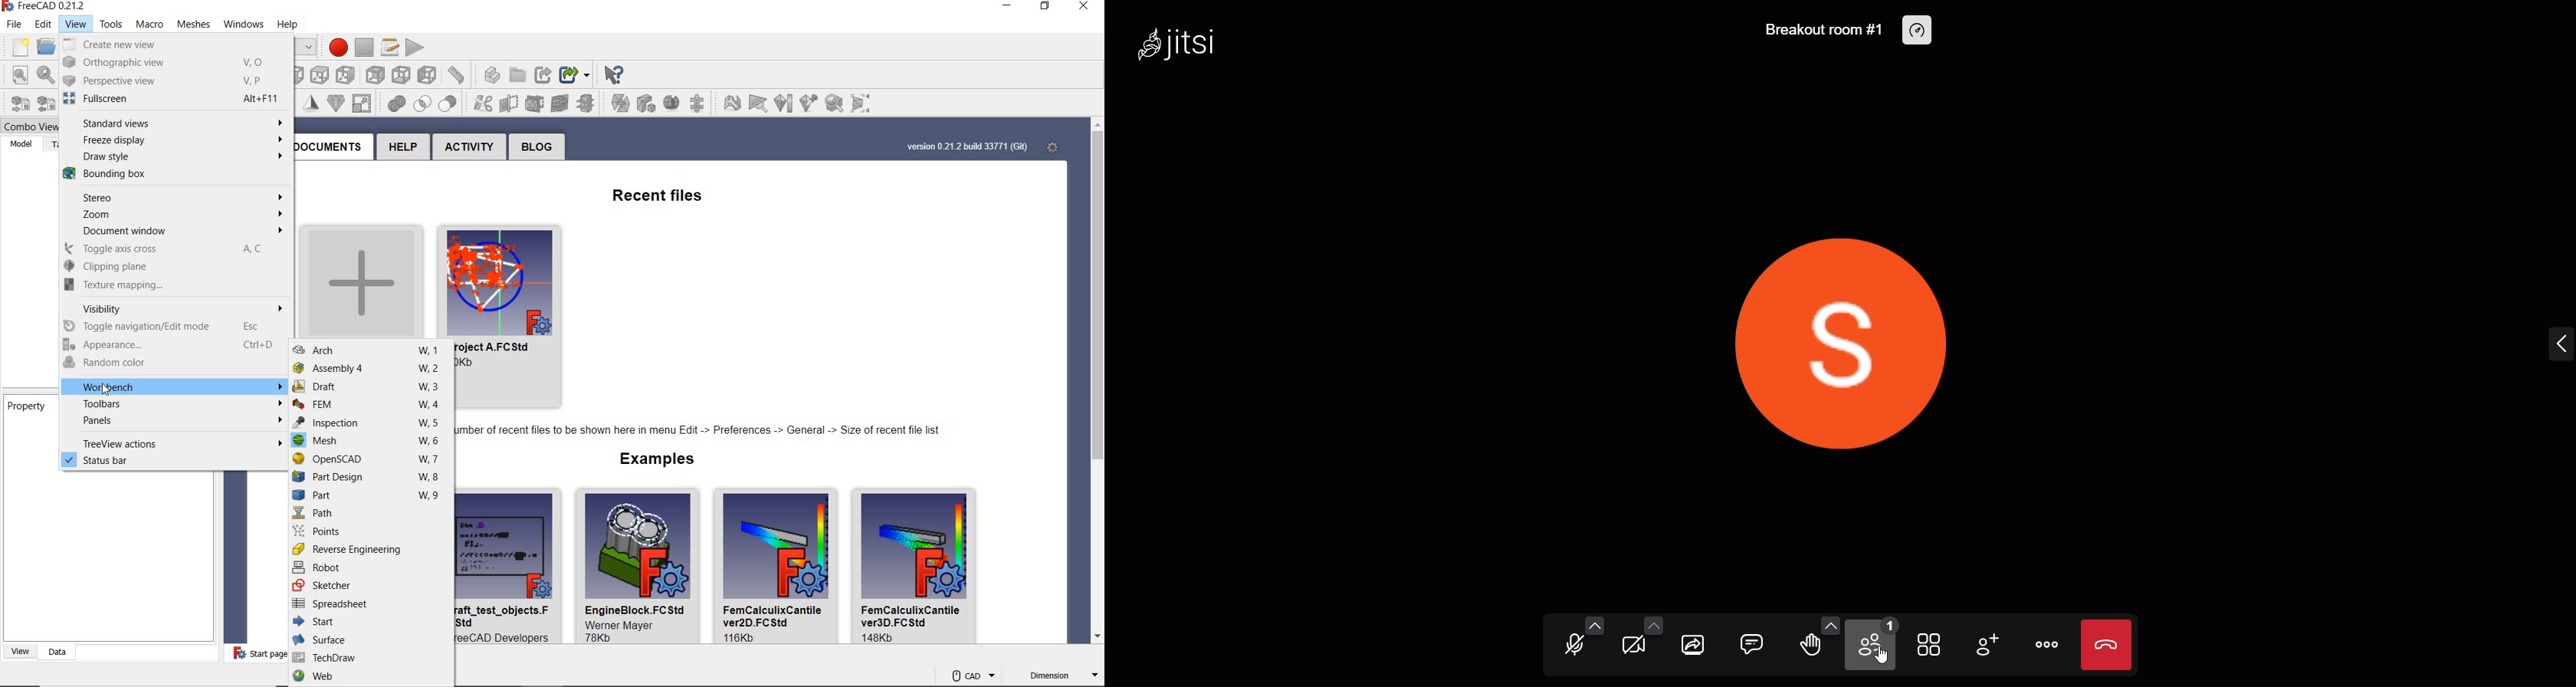  Describe the element at coordinates (2558, 344) in the screenshot. I see `expand` at that location.